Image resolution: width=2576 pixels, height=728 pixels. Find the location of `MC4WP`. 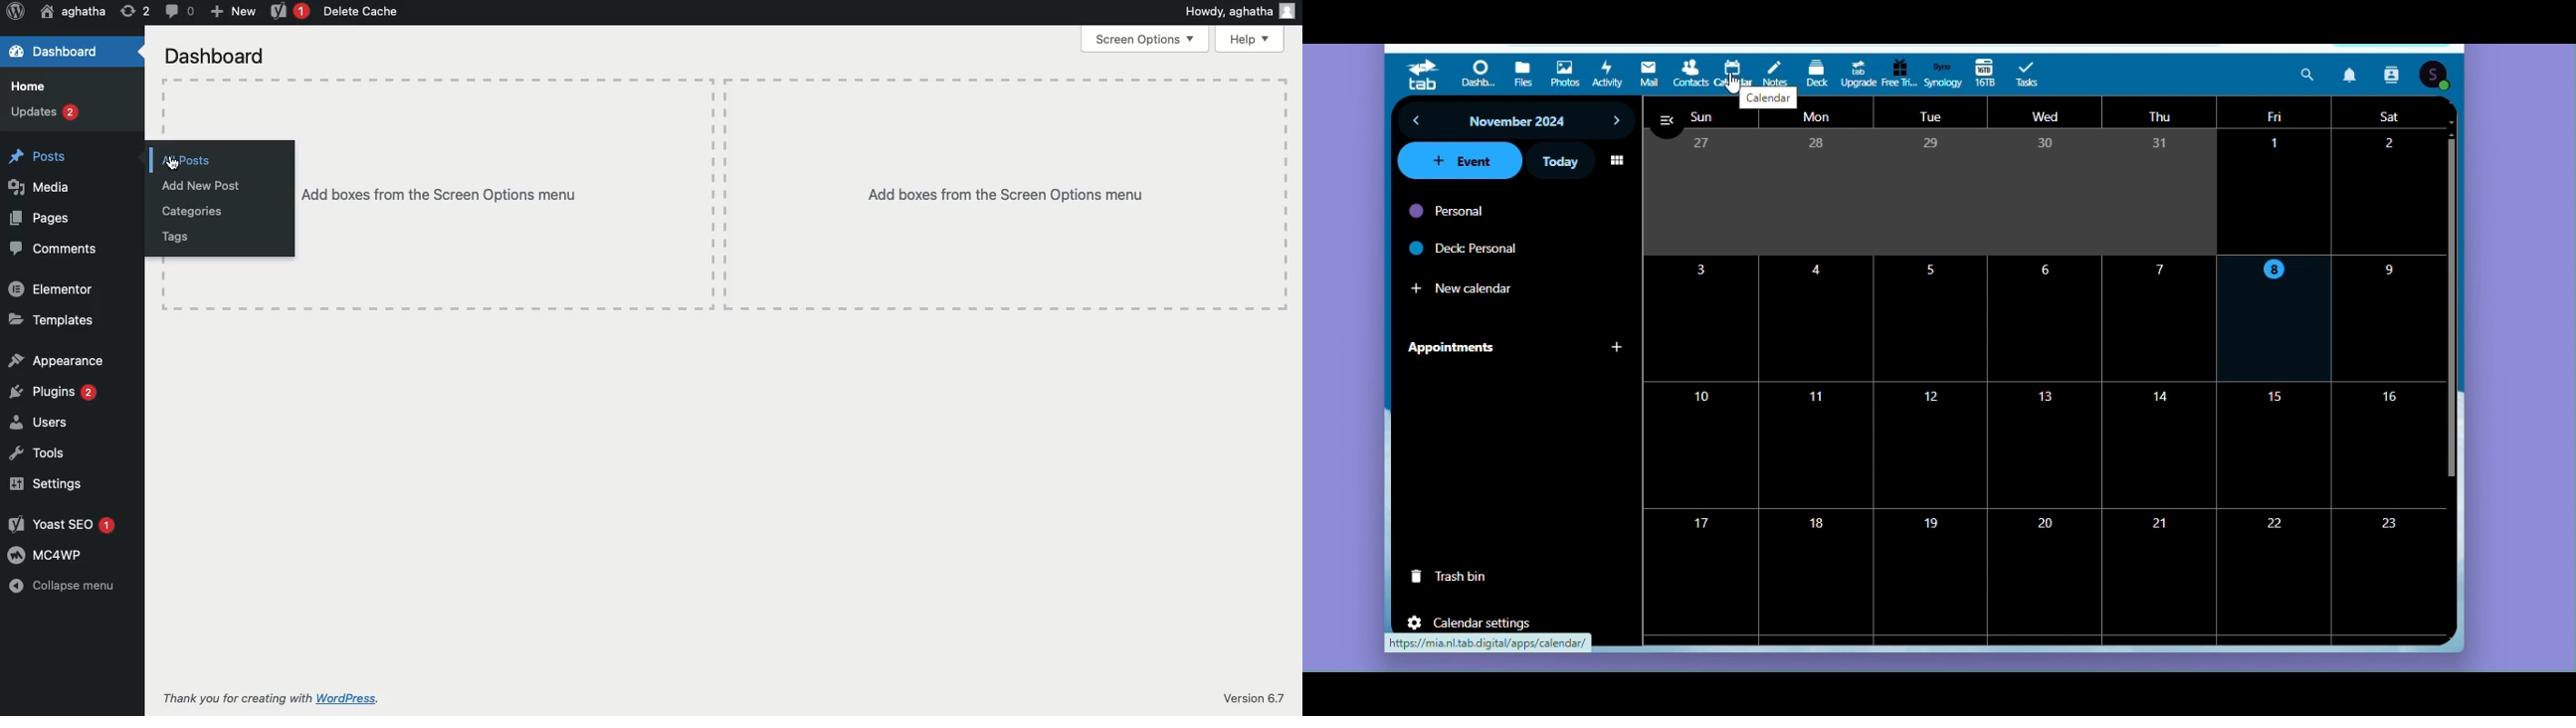

MC4WP is located at coordinates (47, 555).